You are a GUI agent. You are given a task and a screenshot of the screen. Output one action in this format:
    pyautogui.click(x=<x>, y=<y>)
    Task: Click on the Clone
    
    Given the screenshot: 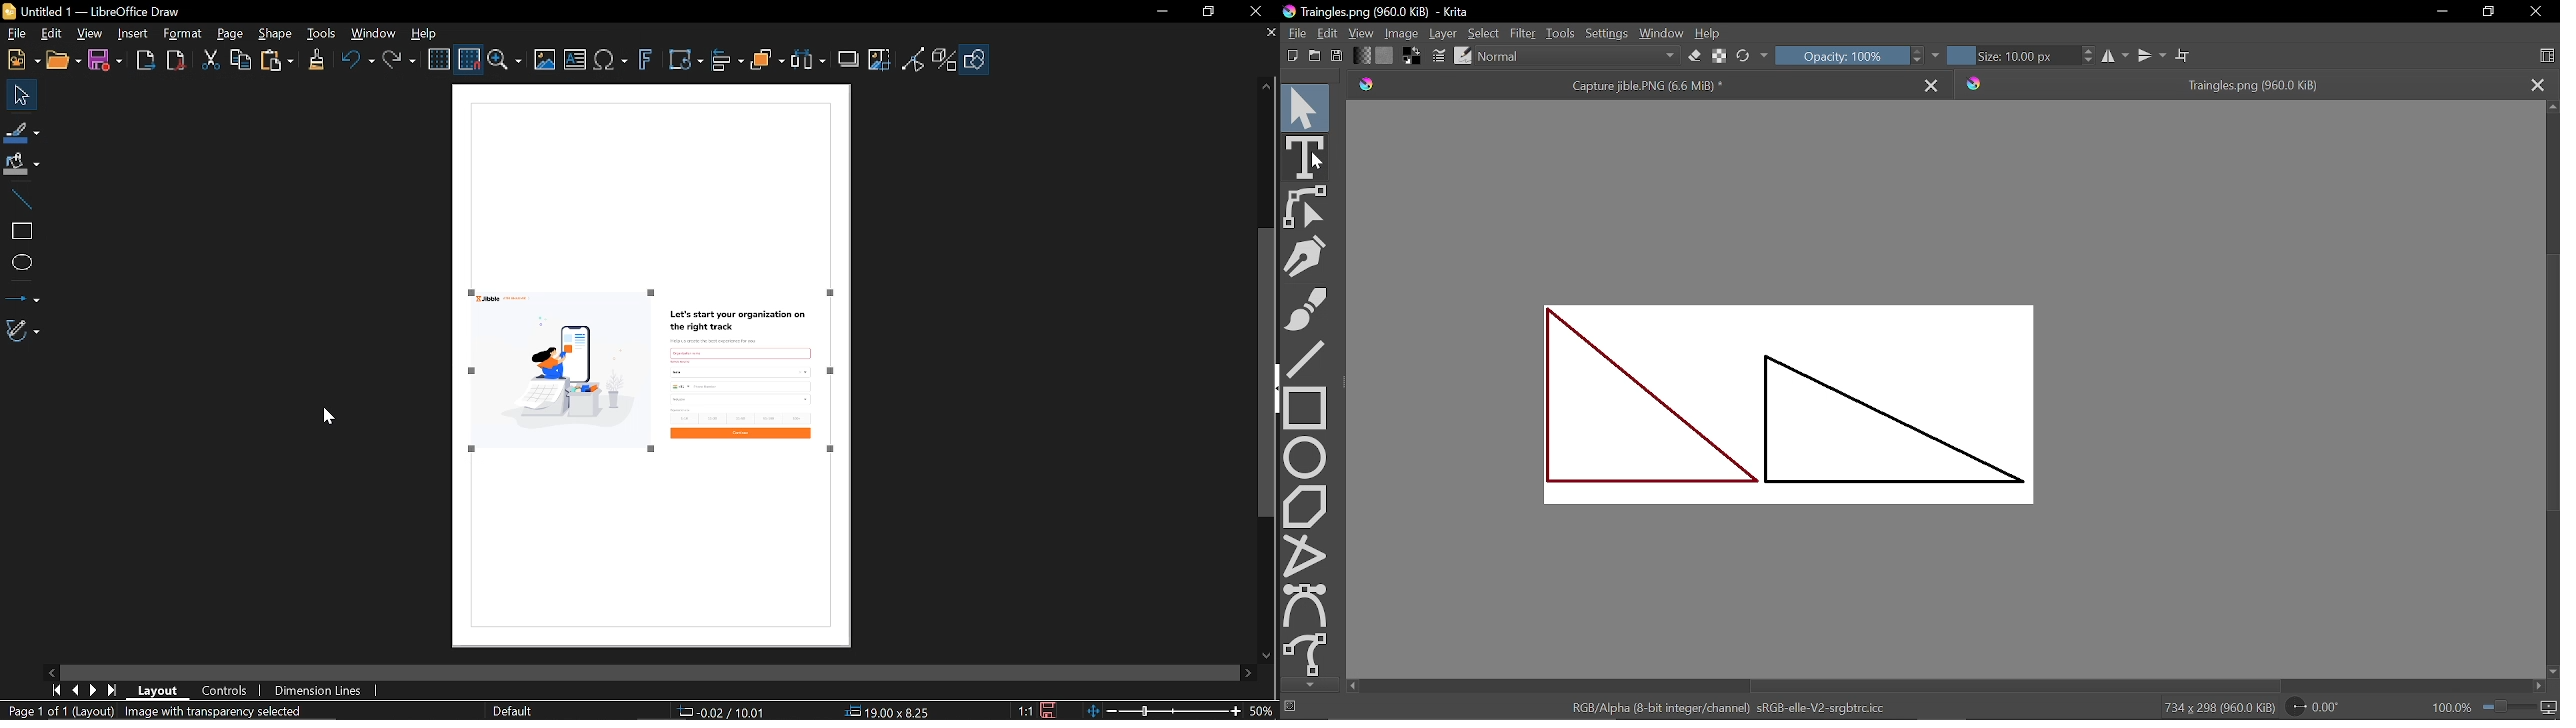 What is the action you would take?
    pyautogui.click(x=318, y=62)
    